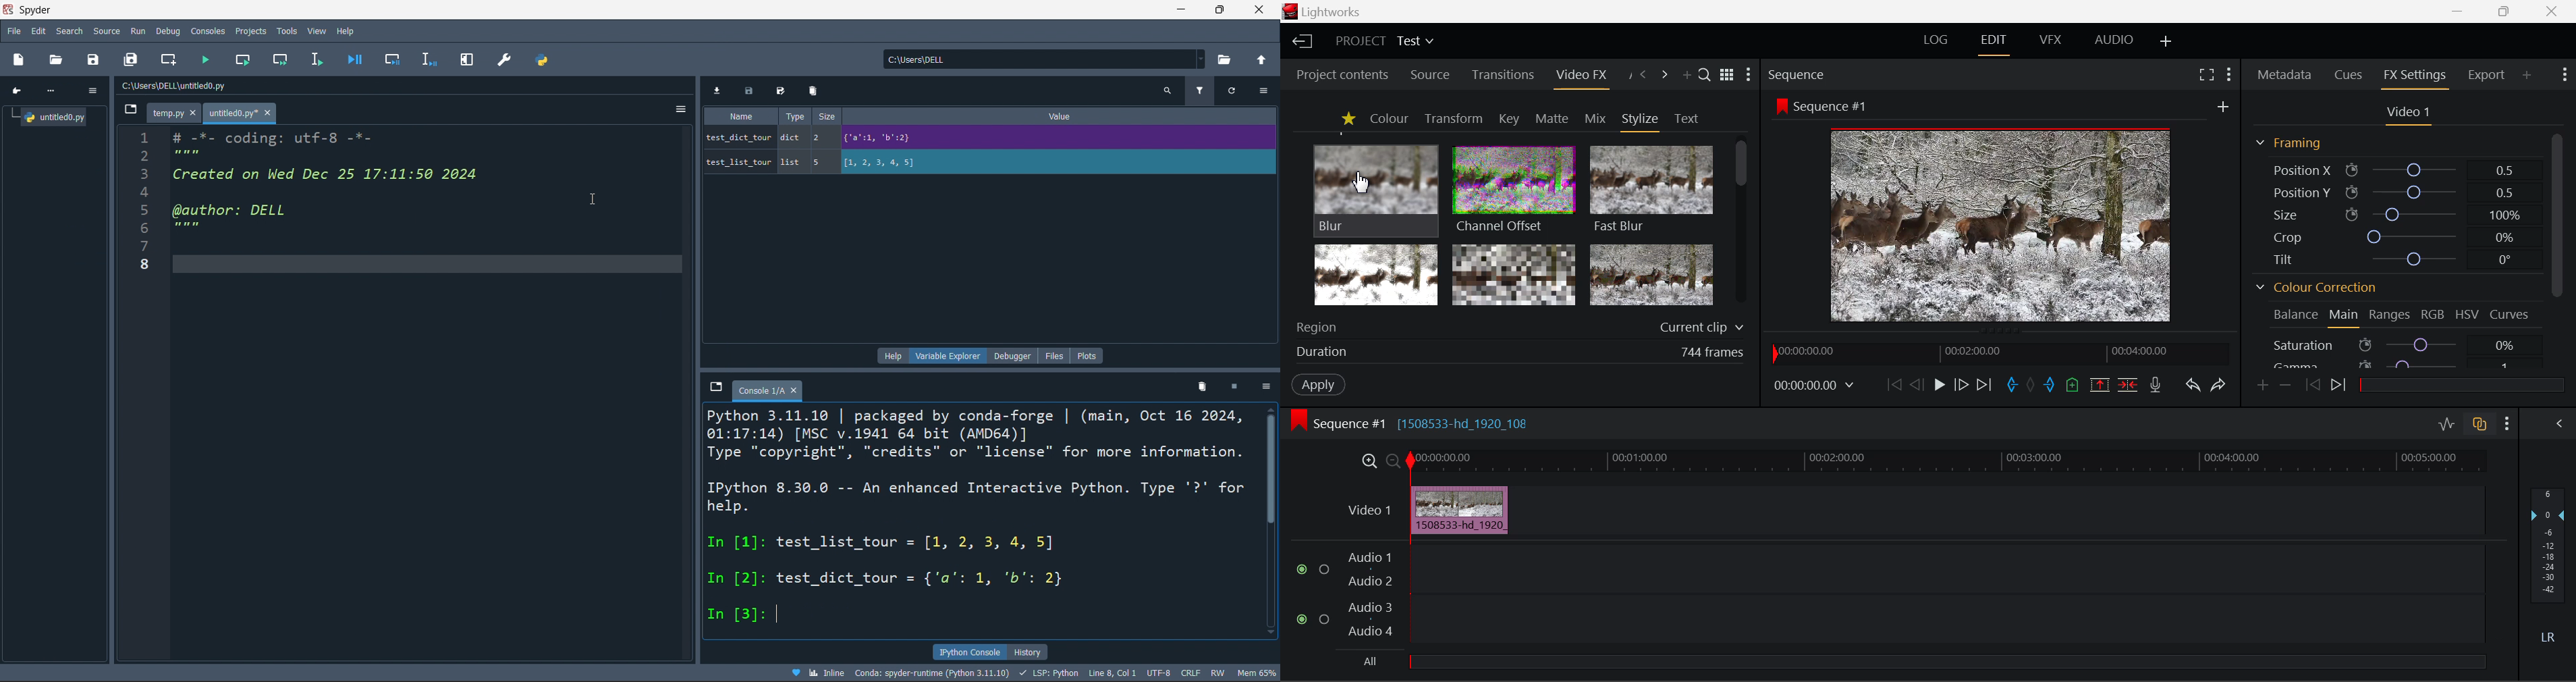  I want to click on Last keyframe, so click(2313, 387).